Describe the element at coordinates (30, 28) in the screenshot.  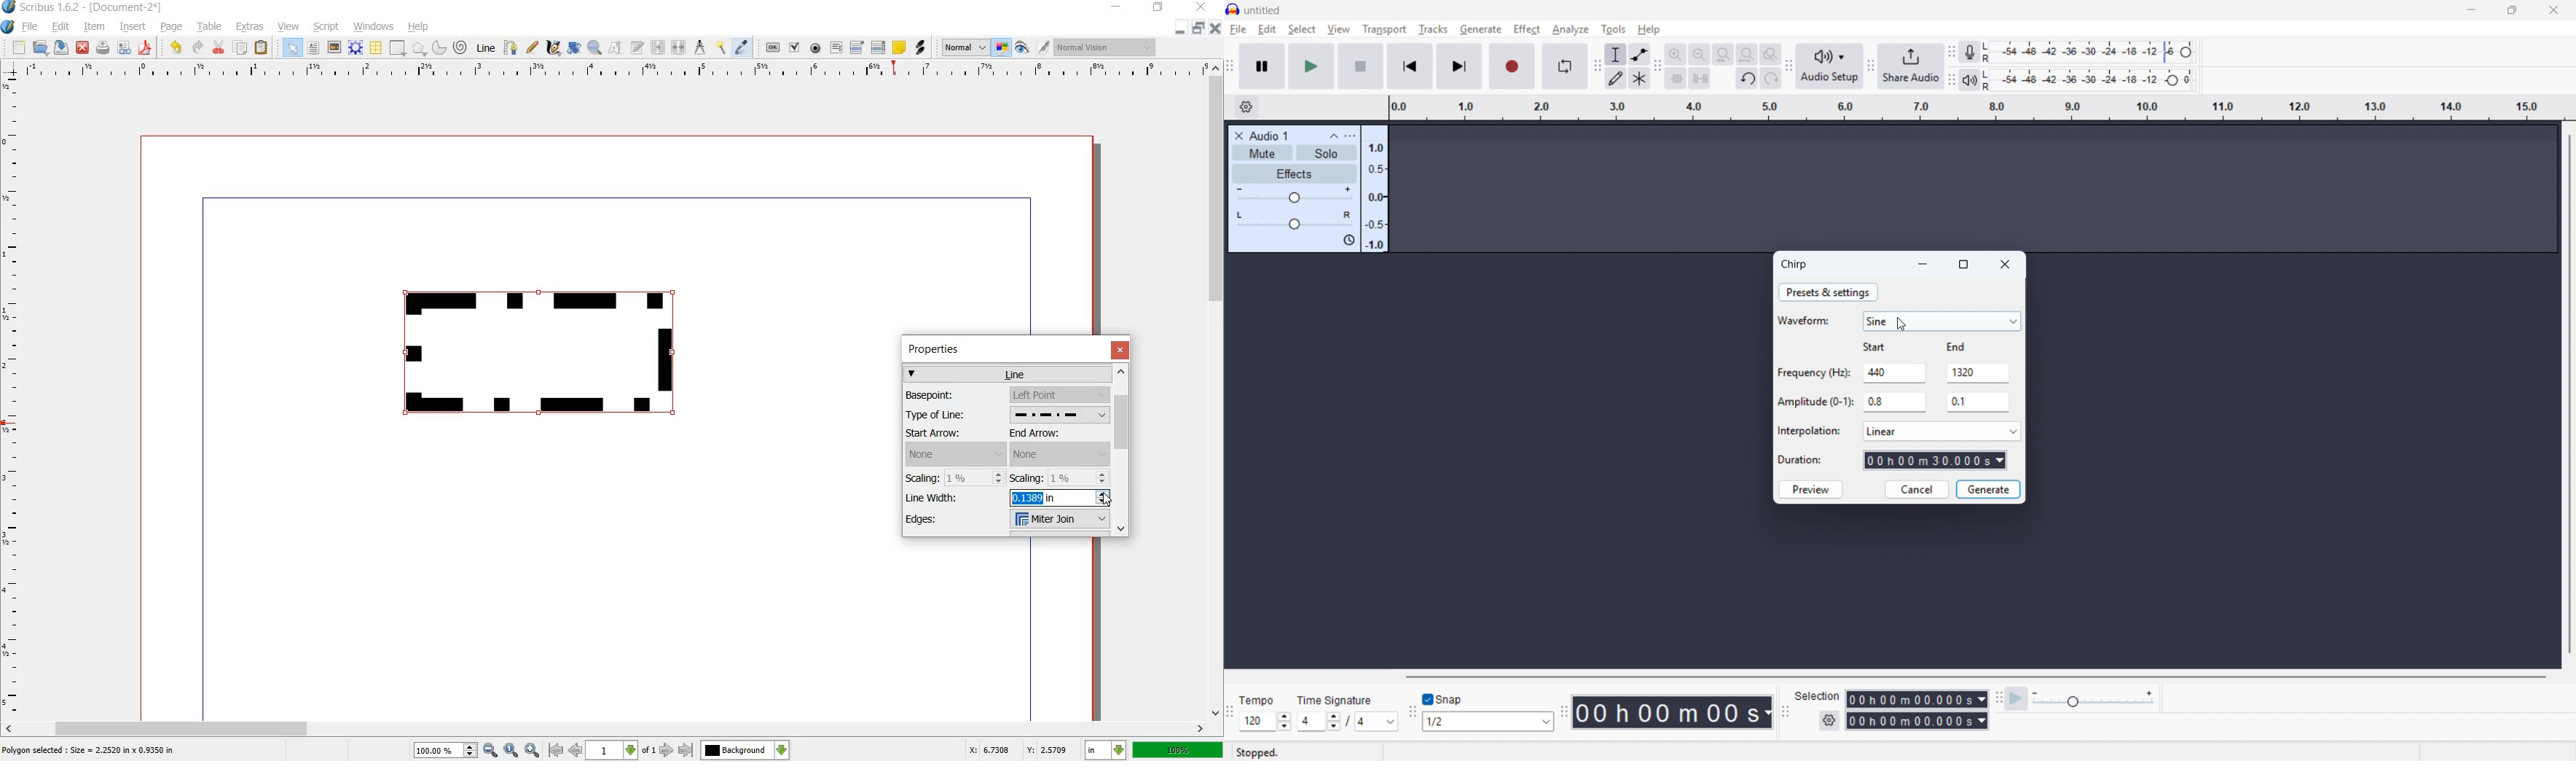
I see `FILE` at that location.